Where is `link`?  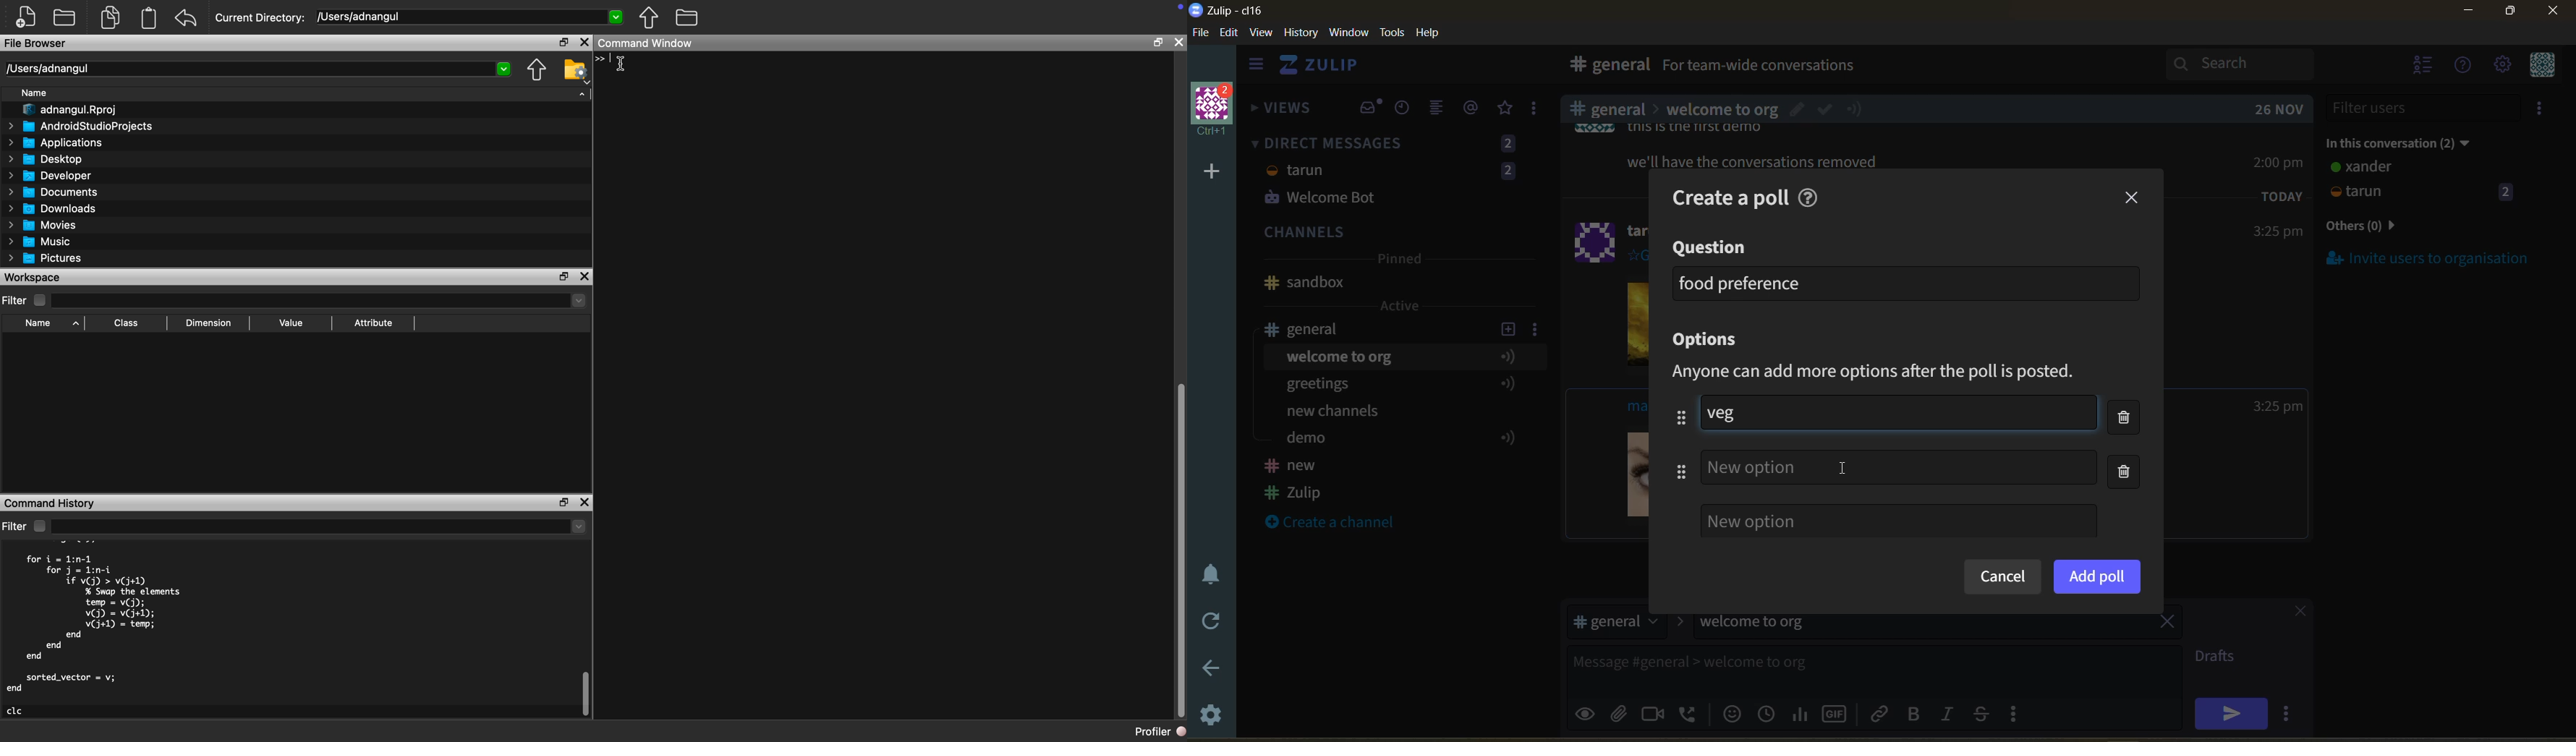
link is located at coordinates (1881, 713).